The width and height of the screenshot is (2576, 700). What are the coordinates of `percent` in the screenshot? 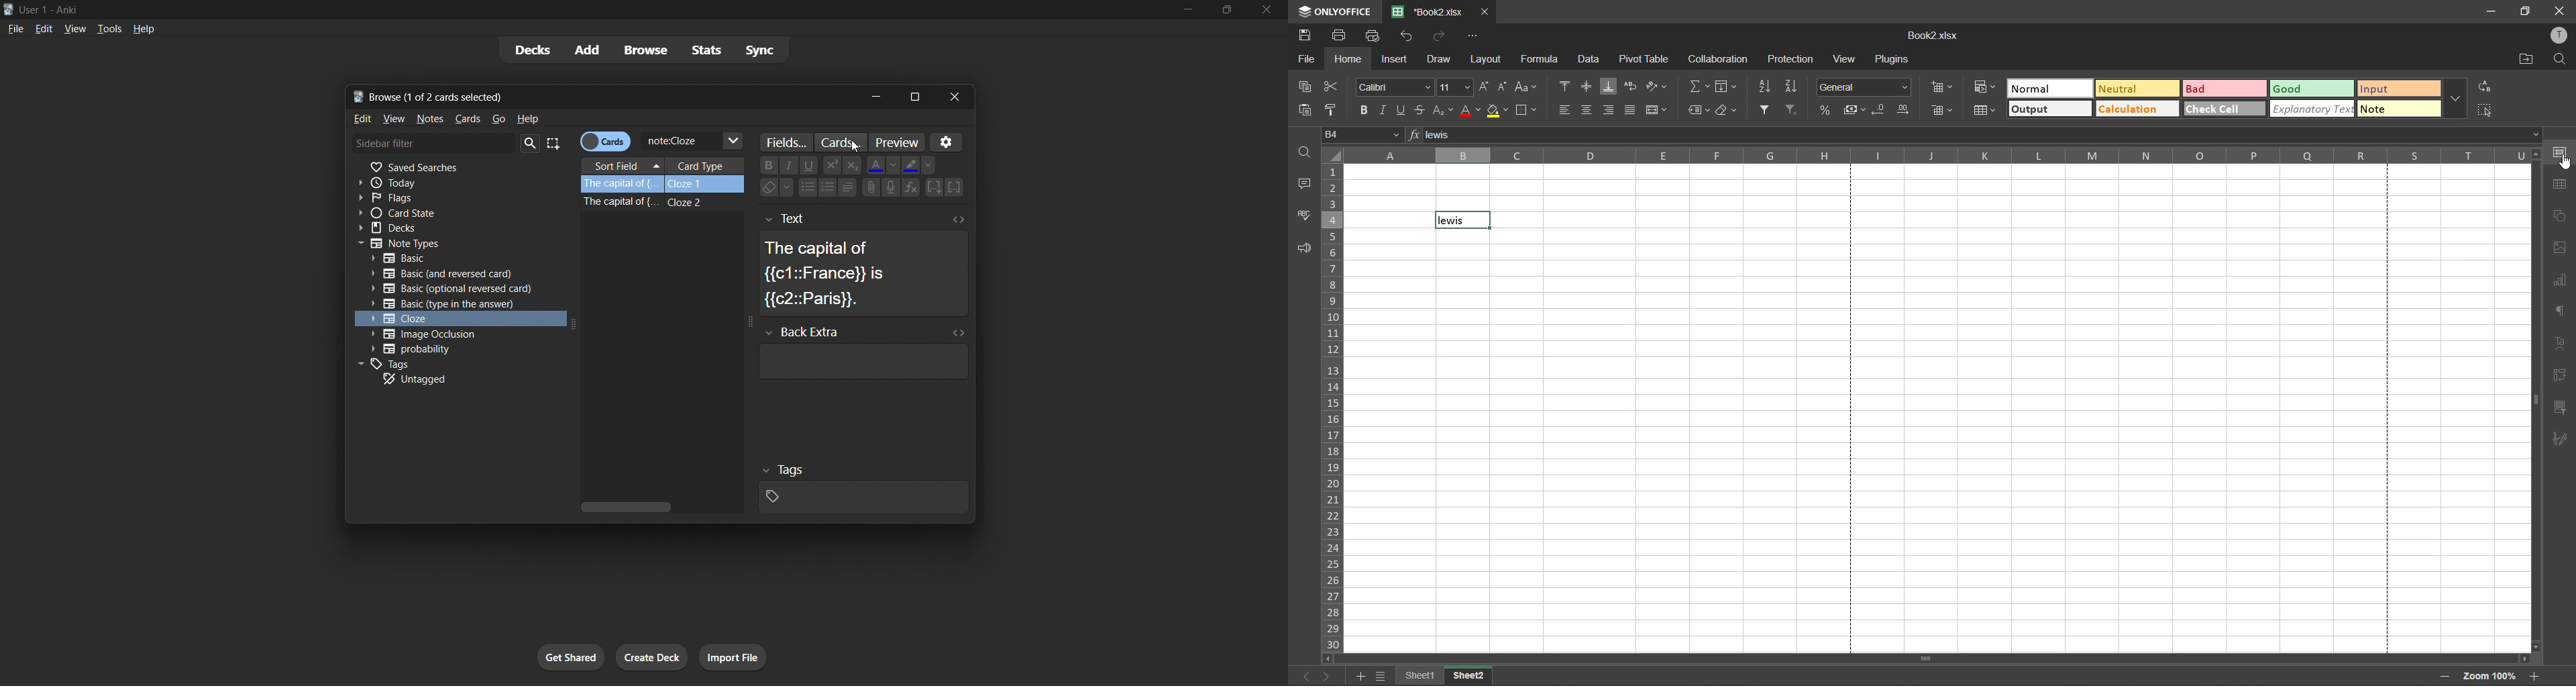 It's located at (1827, 110).